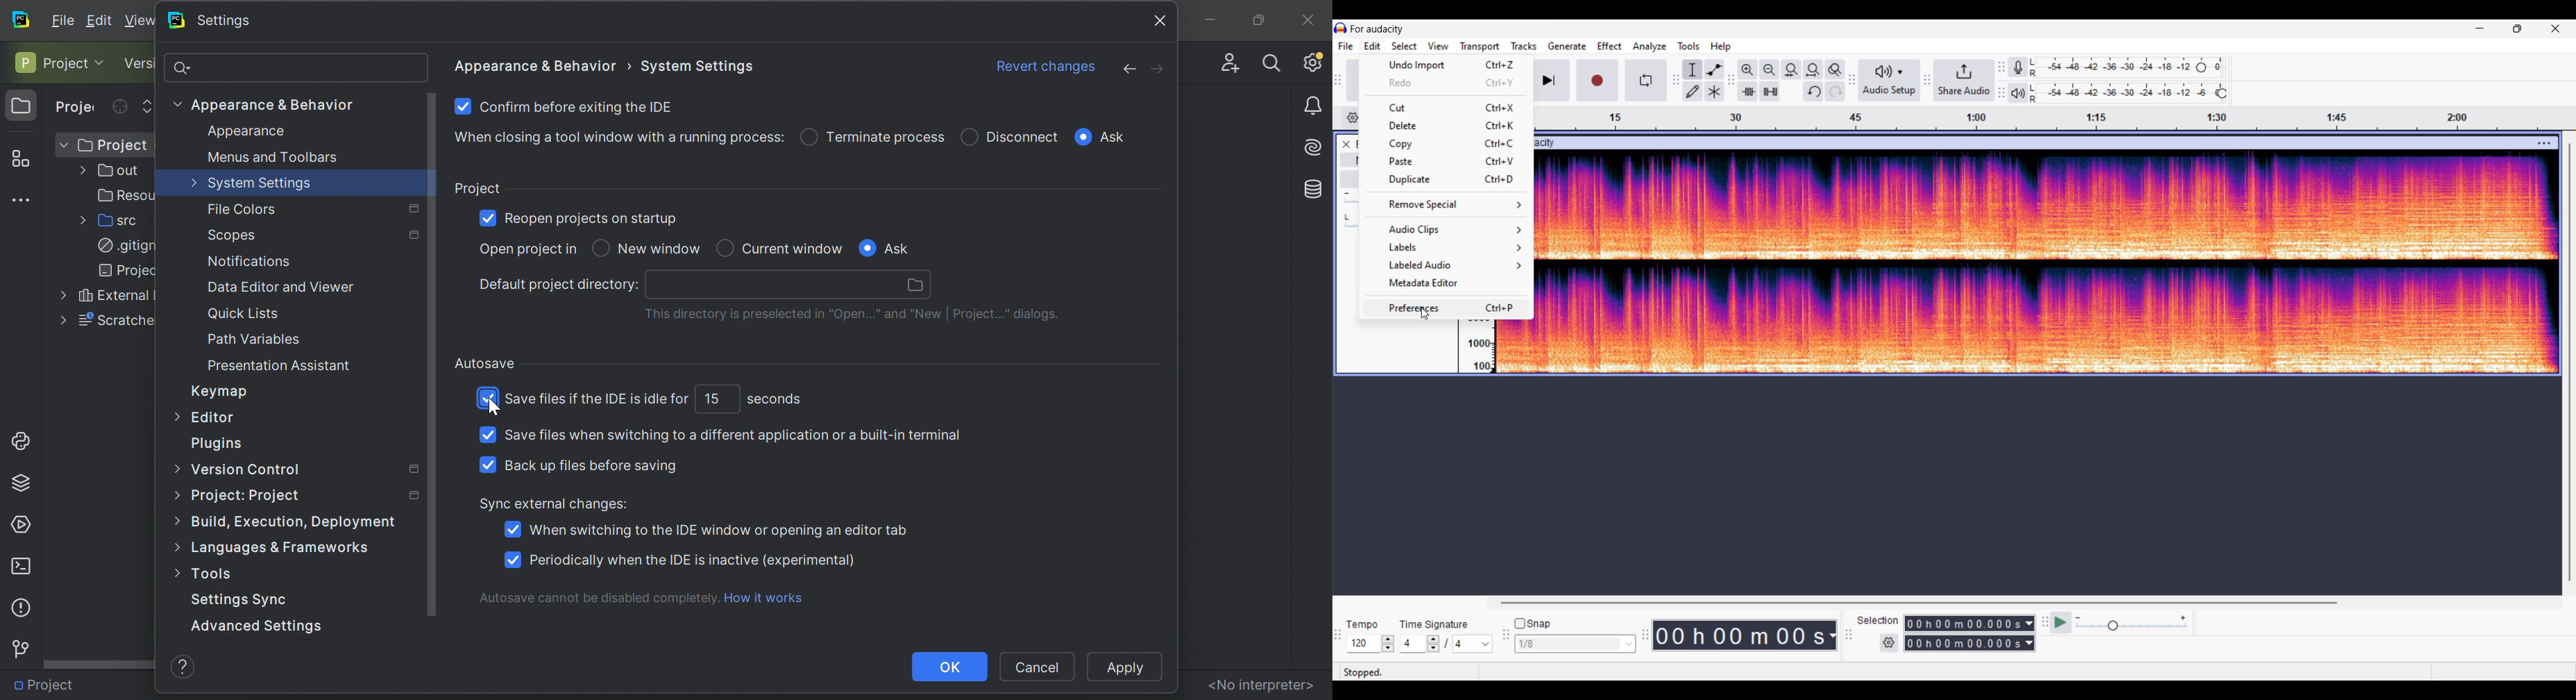  What do you see at coordinates (121, 246) in the screenshot?
I see `.gitignore` at bounding box center [121, 246].